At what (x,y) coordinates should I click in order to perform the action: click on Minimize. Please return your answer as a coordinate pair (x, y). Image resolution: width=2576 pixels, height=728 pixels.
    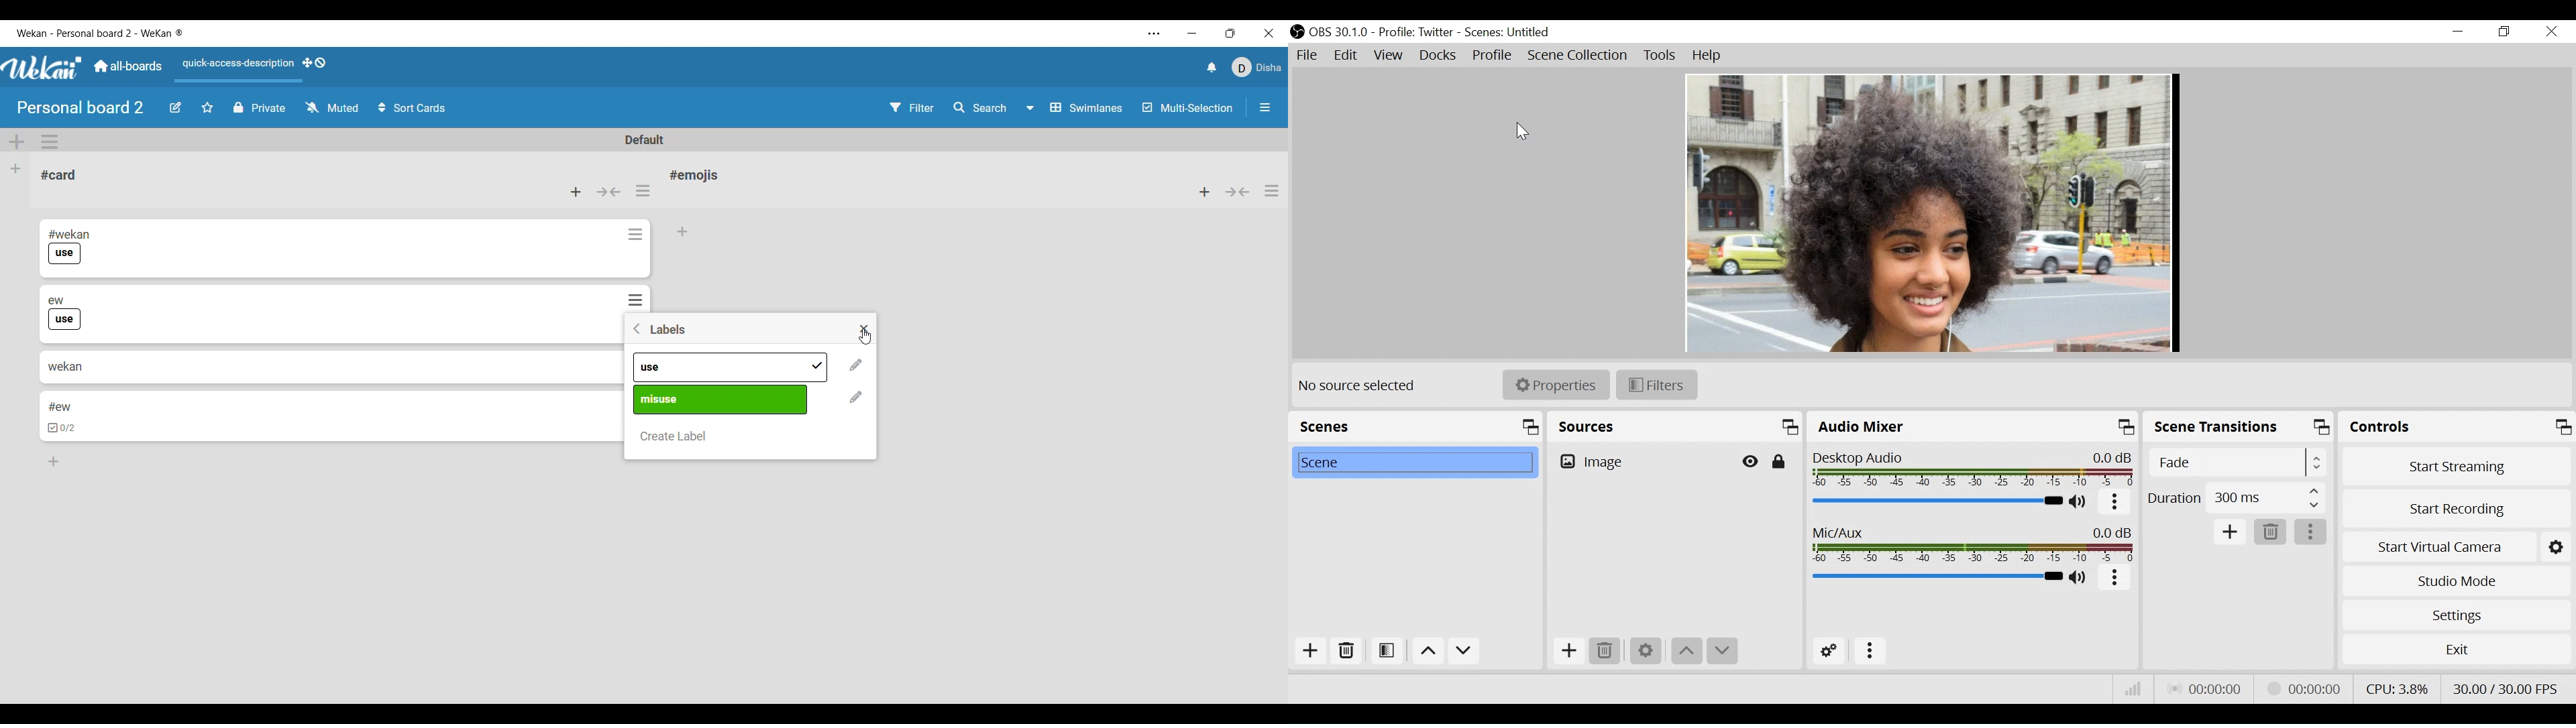
    Looking at the image, I should click on (1191, 34).